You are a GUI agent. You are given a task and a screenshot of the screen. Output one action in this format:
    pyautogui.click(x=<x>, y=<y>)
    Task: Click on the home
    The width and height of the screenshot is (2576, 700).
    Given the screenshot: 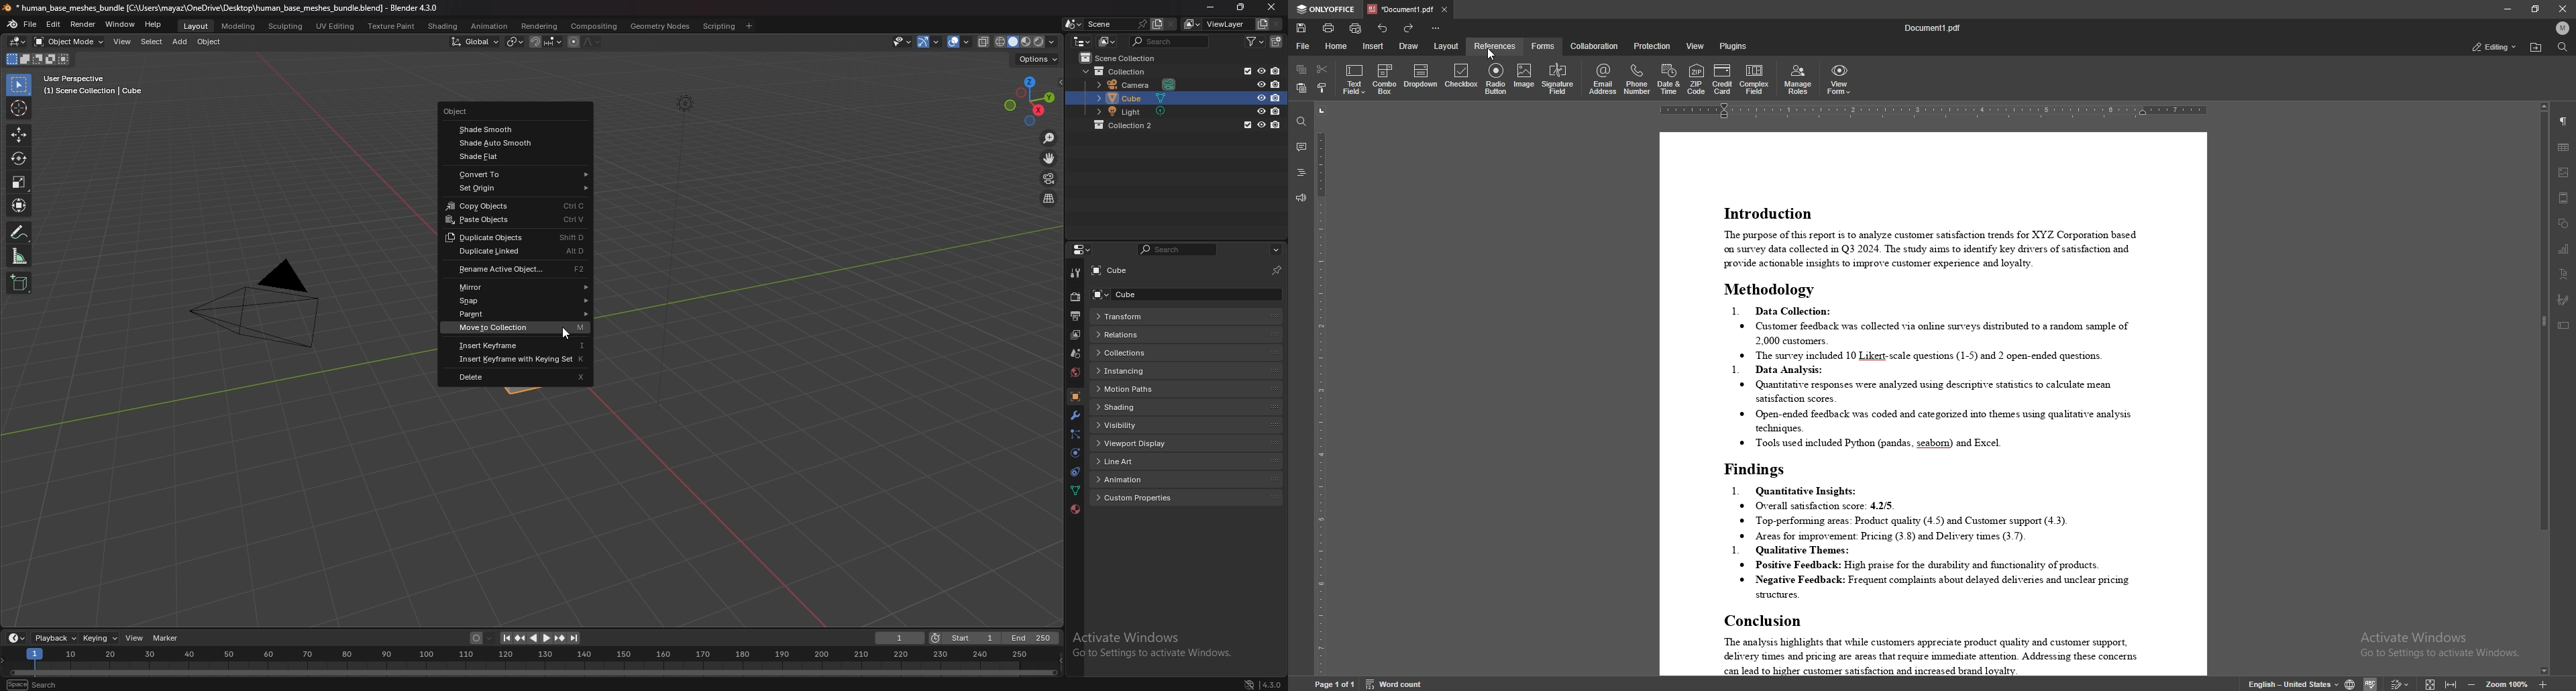 What is the action you would take?
    pyautogui.click(x=1336, y=46)
    